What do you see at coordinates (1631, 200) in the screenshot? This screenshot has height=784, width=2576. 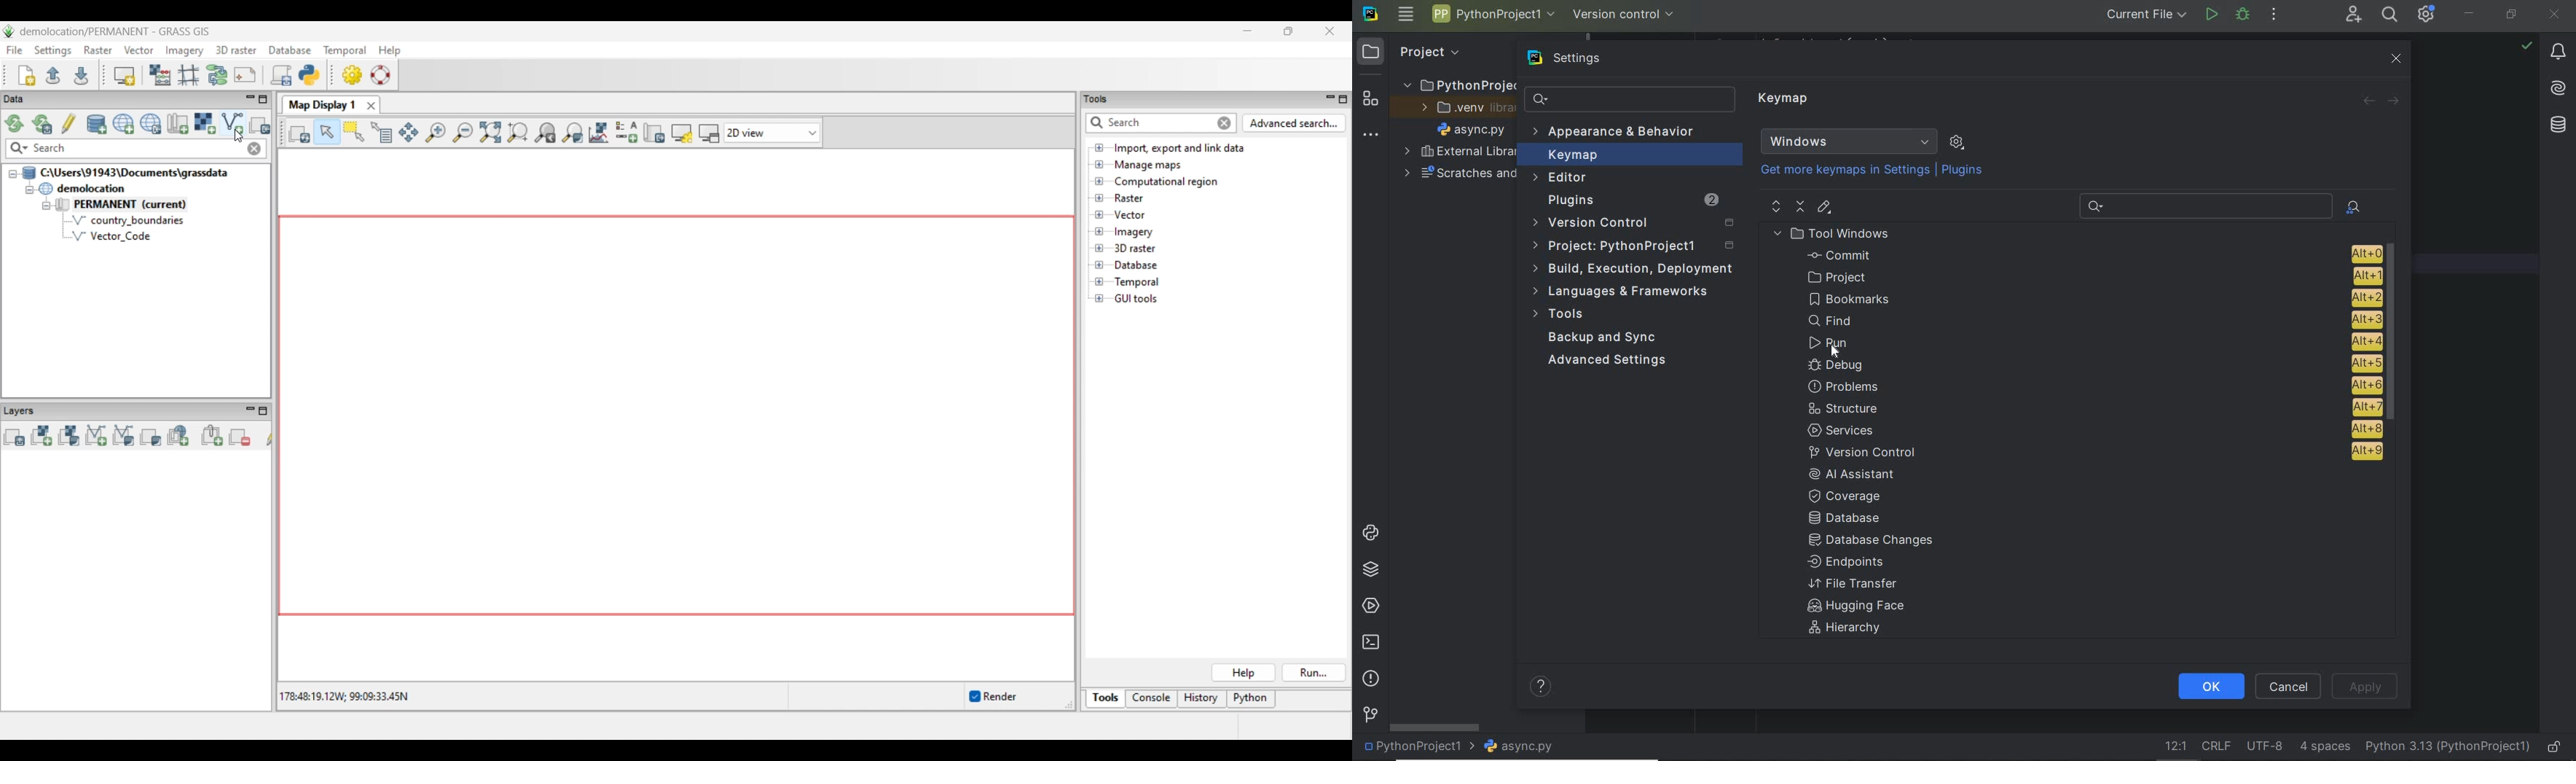 I see `Plugins` at bounding box center [1631, 200].